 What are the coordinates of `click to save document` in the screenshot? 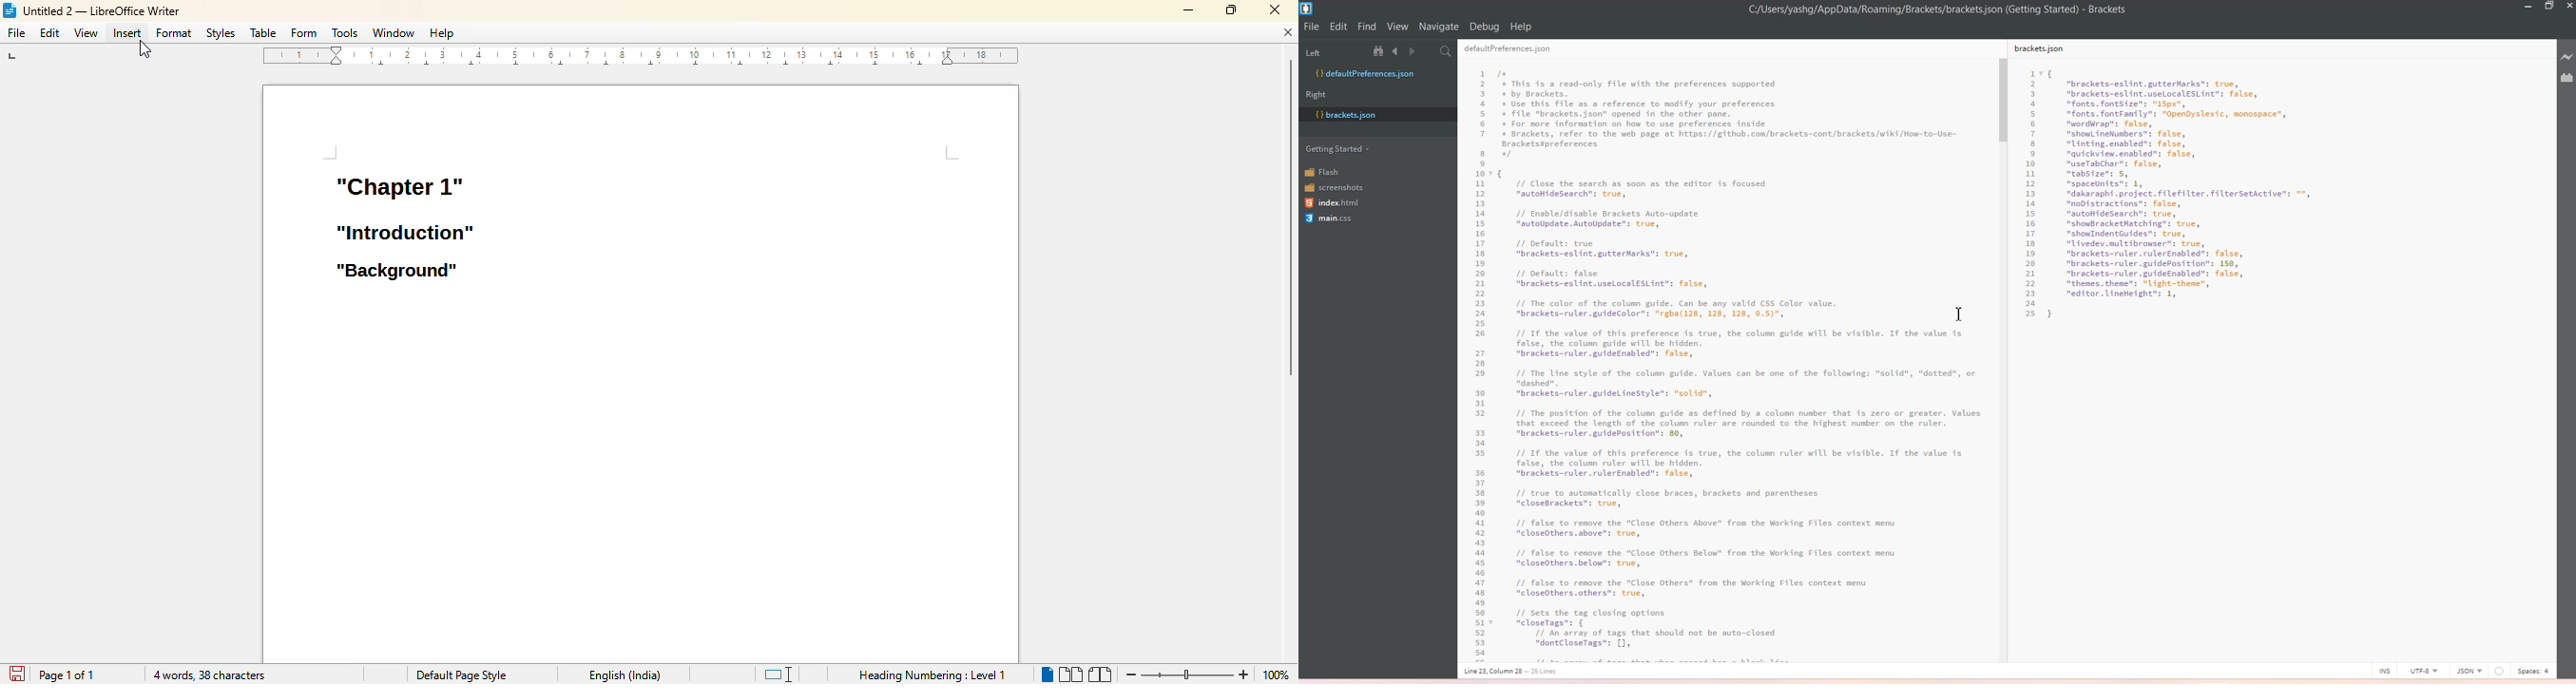 It's located at (16, 674).